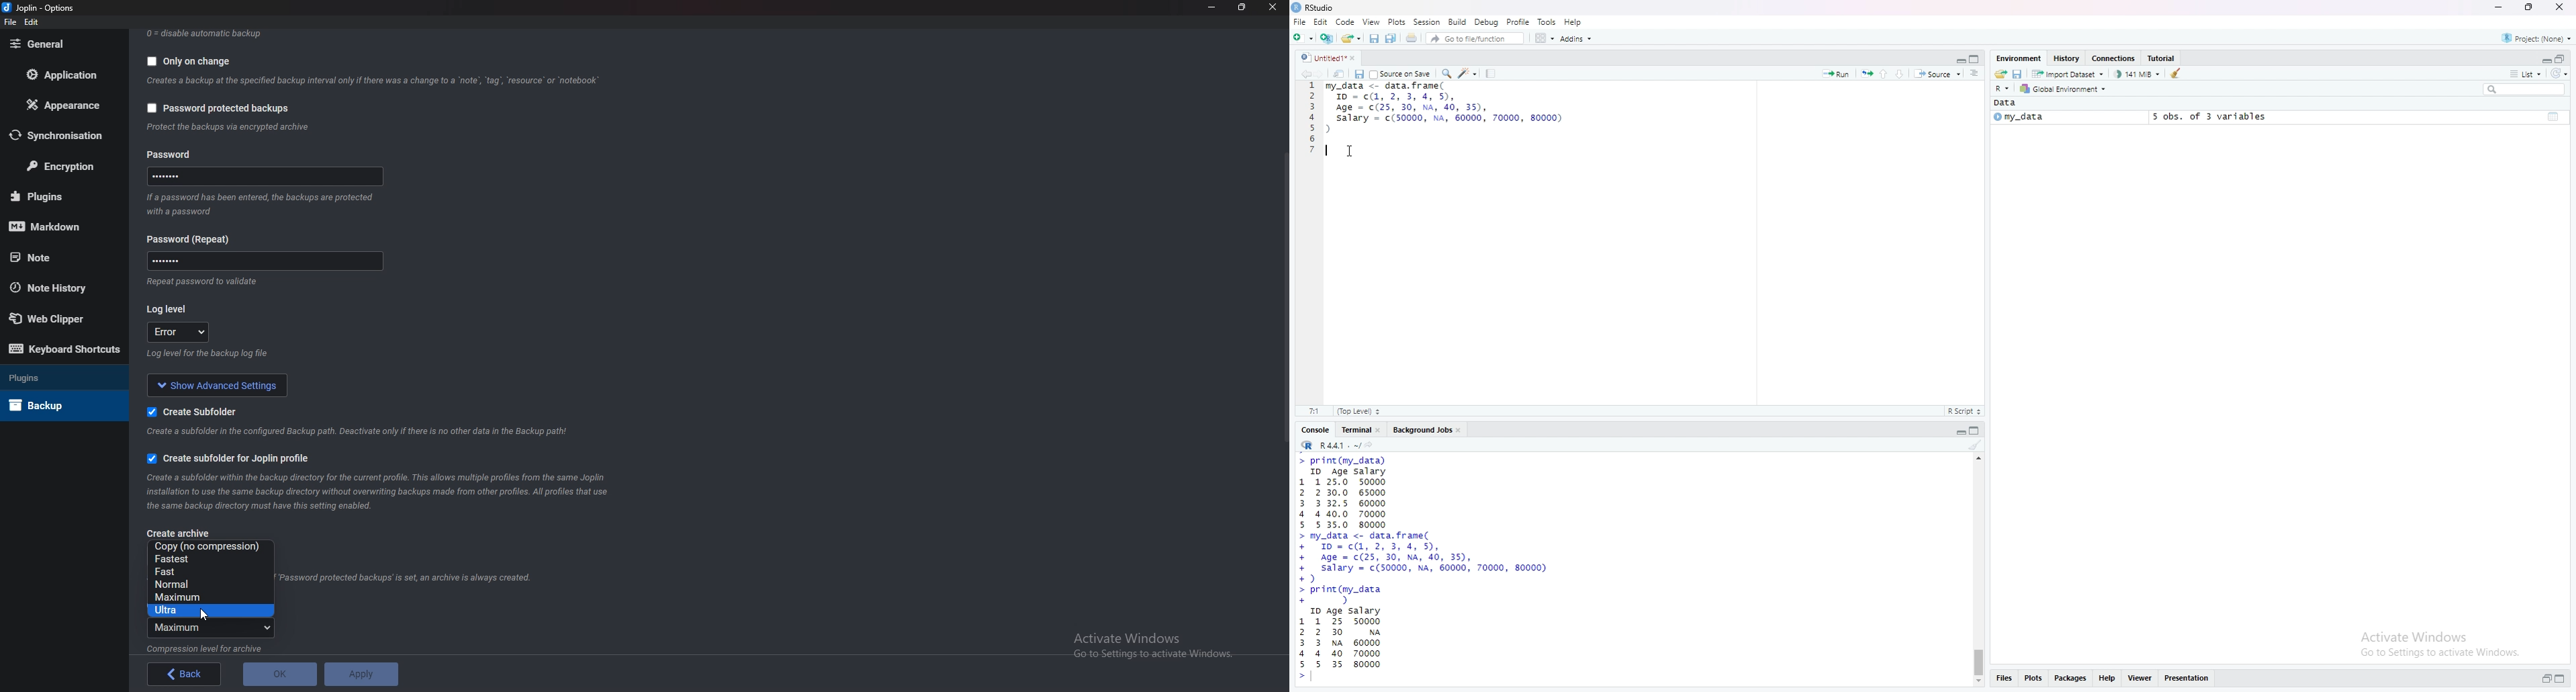 The image size is (2576, 700). I want to click on new file, so click(1303, 38).